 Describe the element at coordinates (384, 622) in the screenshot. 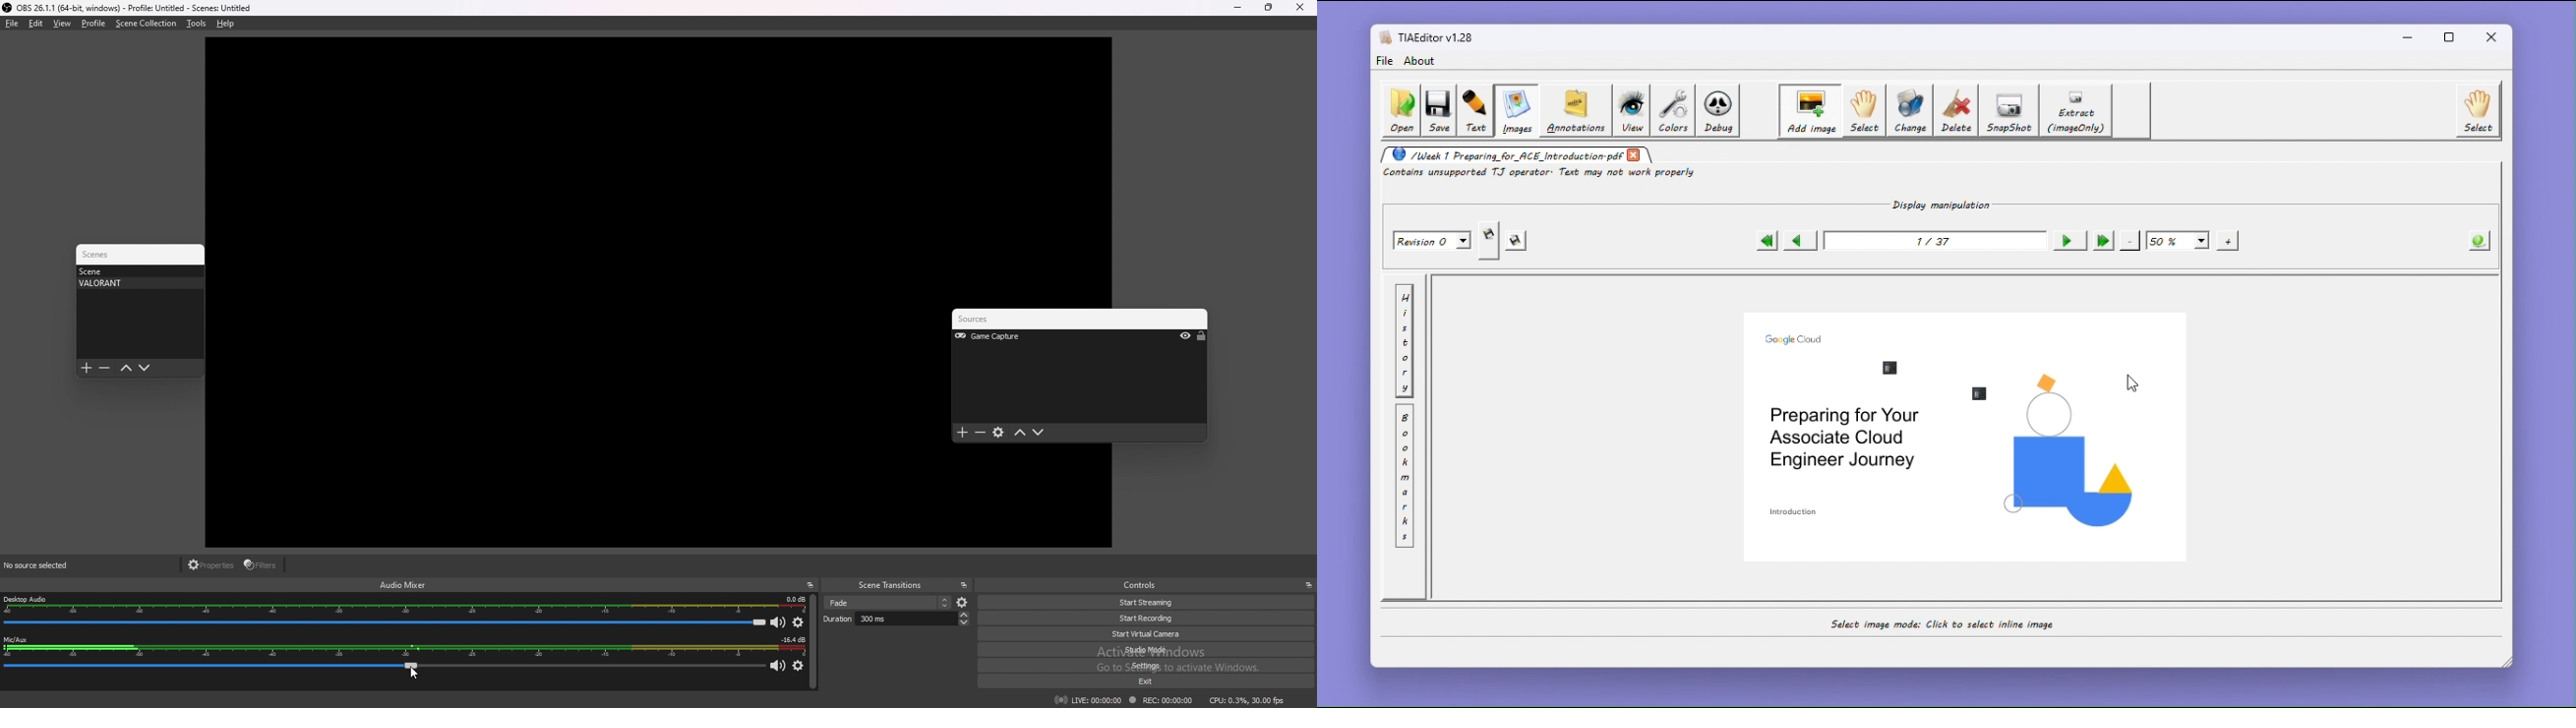

I see `desktop audio bar` at that location.